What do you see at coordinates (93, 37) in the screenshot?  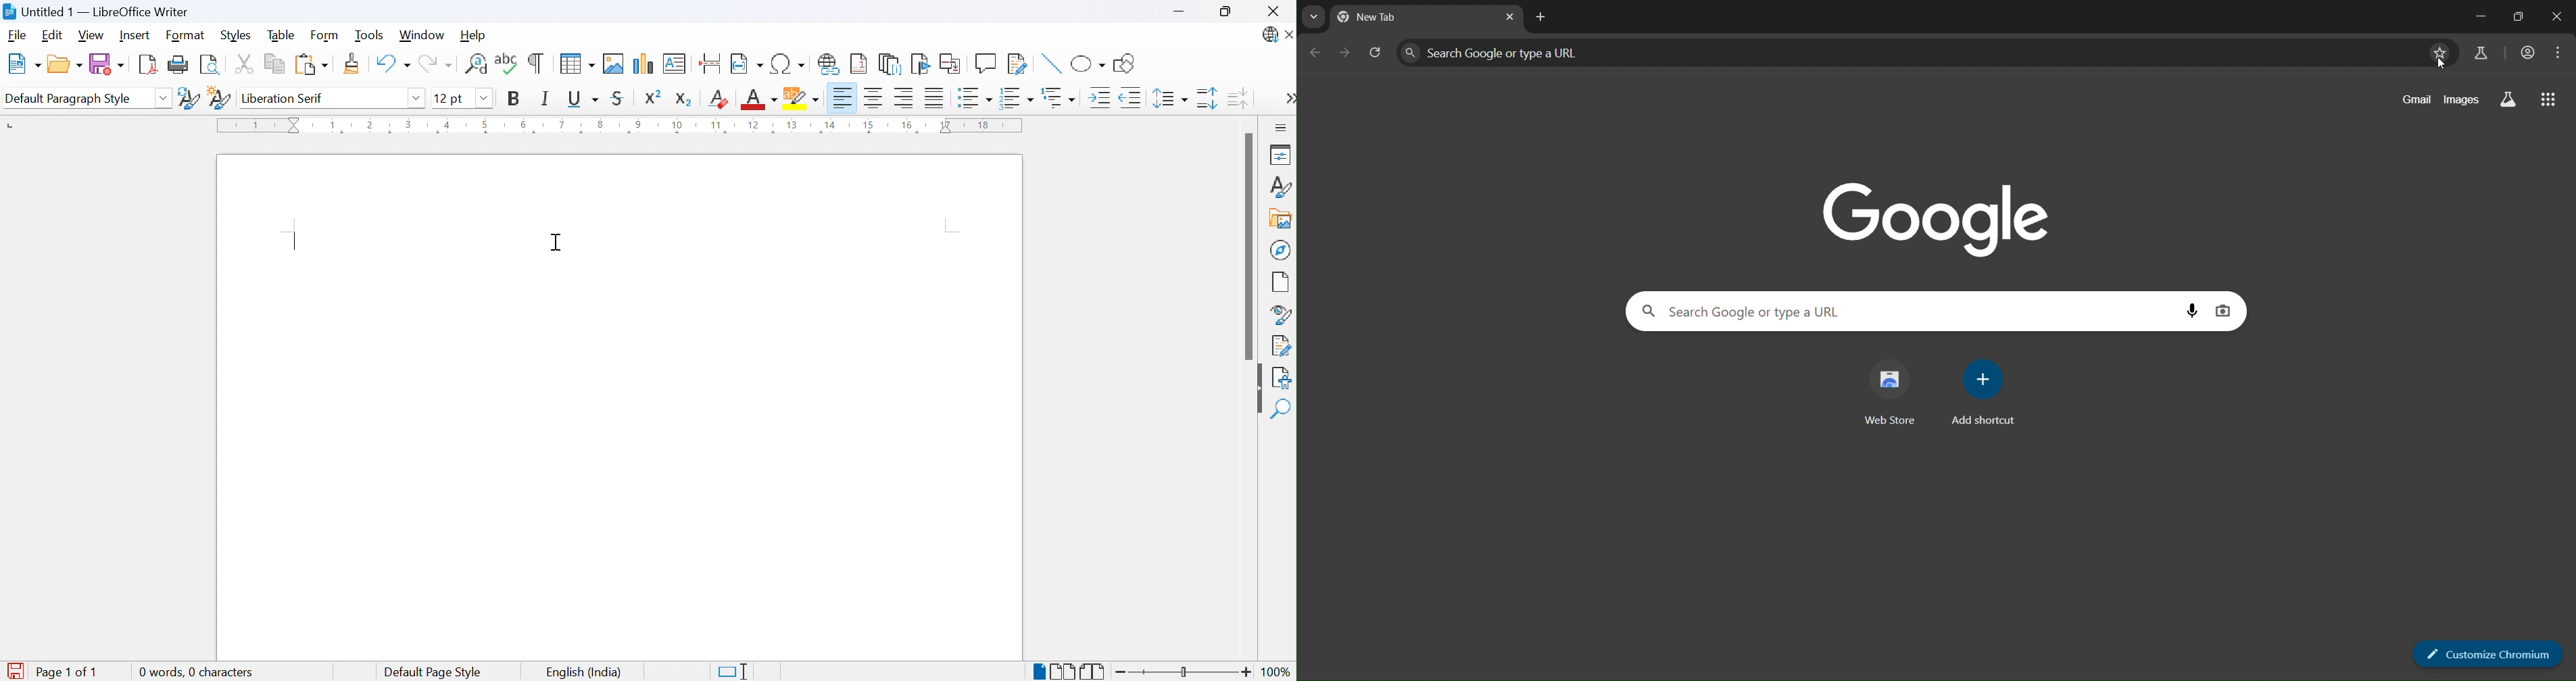 I see `View` at bounding box center [93, 37].